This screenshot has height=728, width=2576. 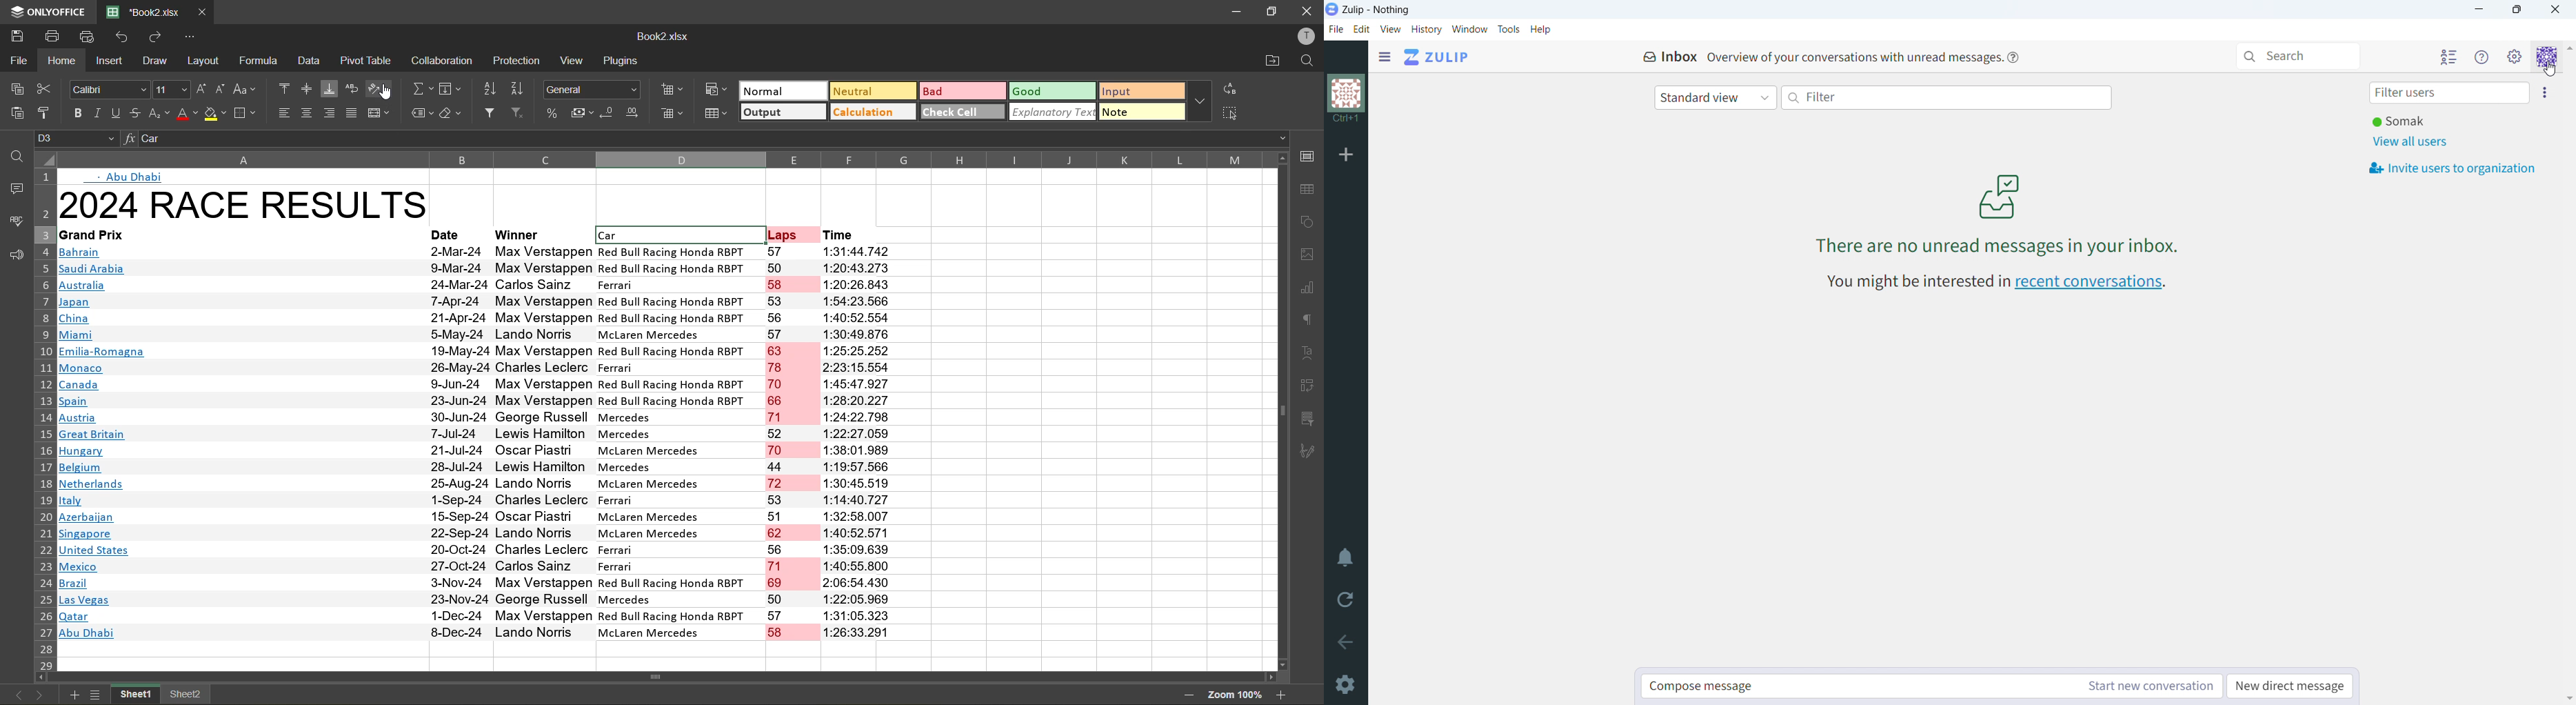 I want to click on hide user list, so click(x=2450, y=55).